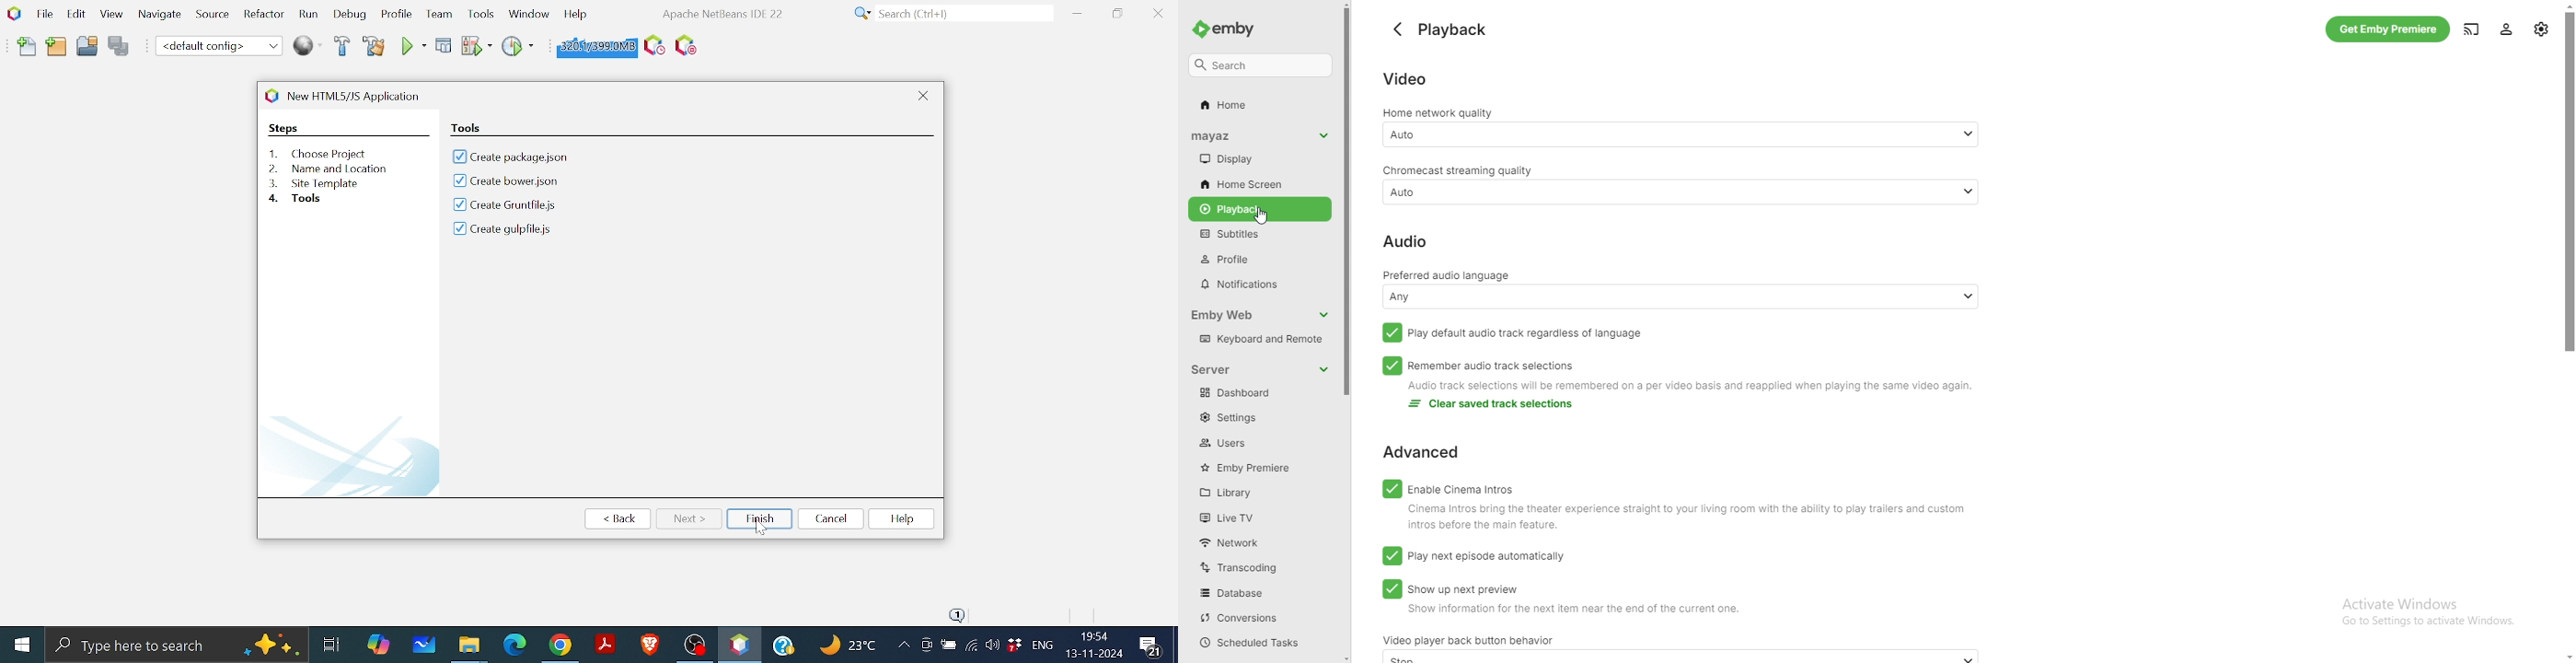 Image resolution: width=2576 pixels, height=672 pixels. What do you see at coordinates (1566, 612) in the screenshot?
I see `Show information for the next item near the end of the current one.` at bounding box center [1566, 612].